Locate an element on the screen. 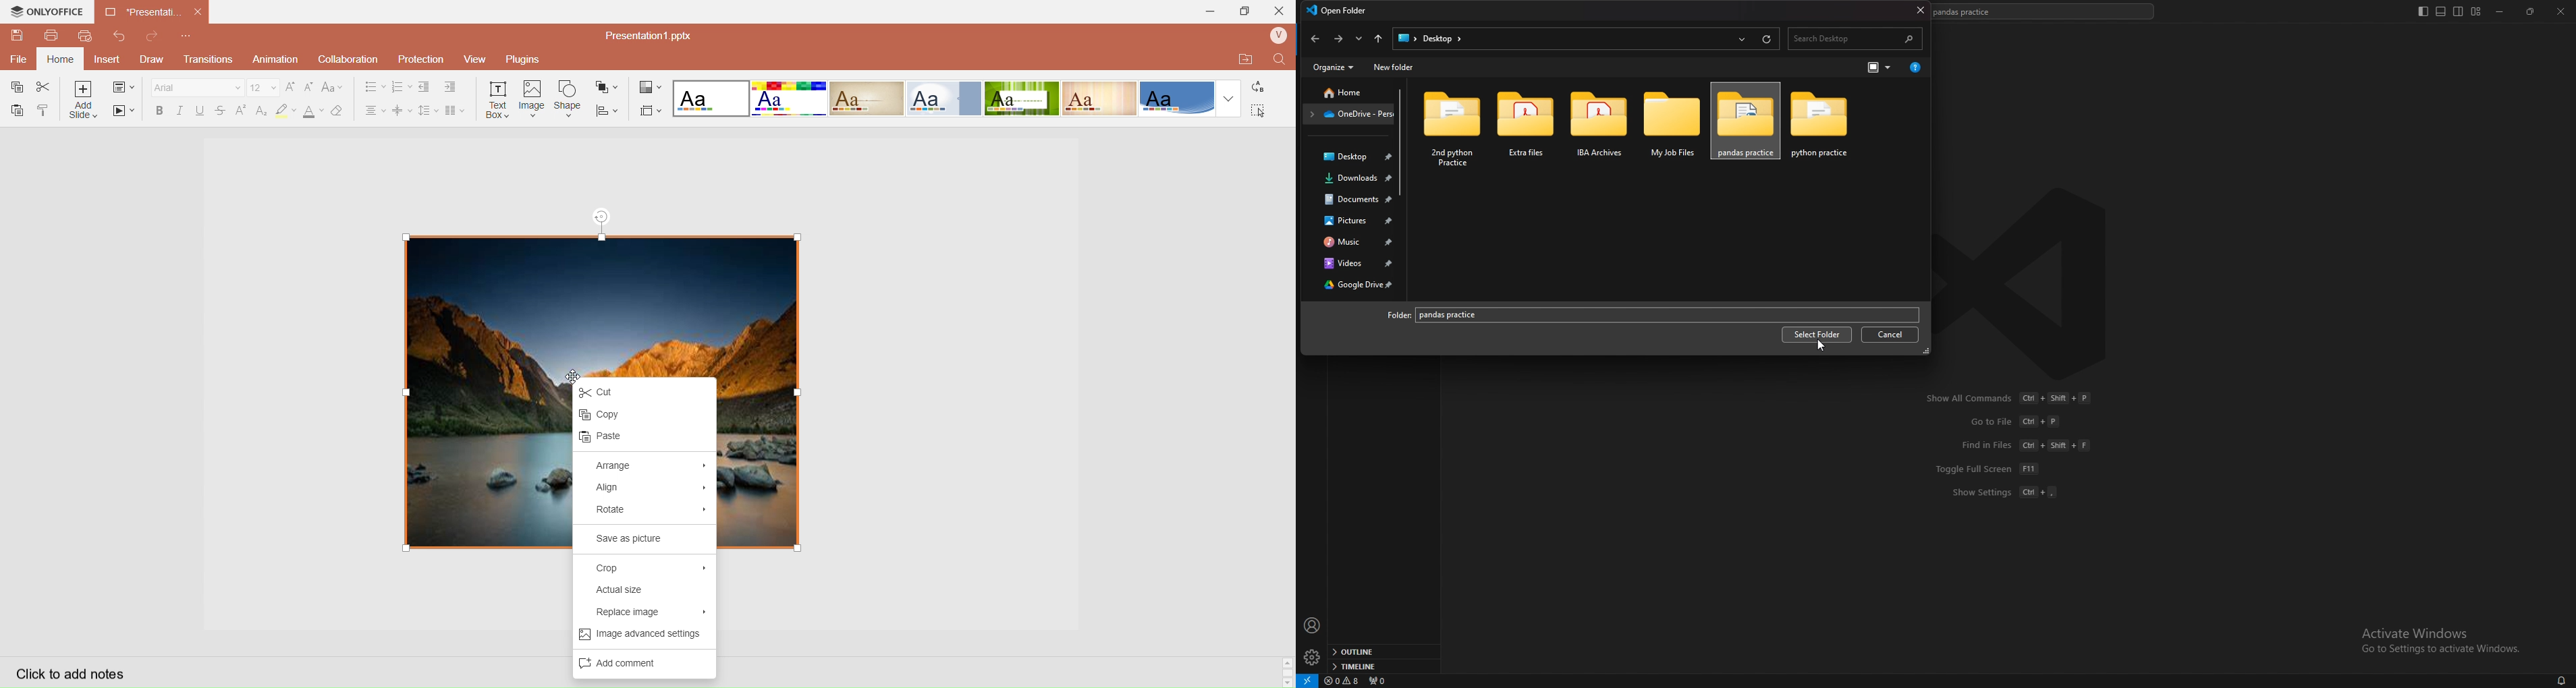 The height and width of the screenshot is (700, 2576). Layout templates  is located at coordinates (958, 98).